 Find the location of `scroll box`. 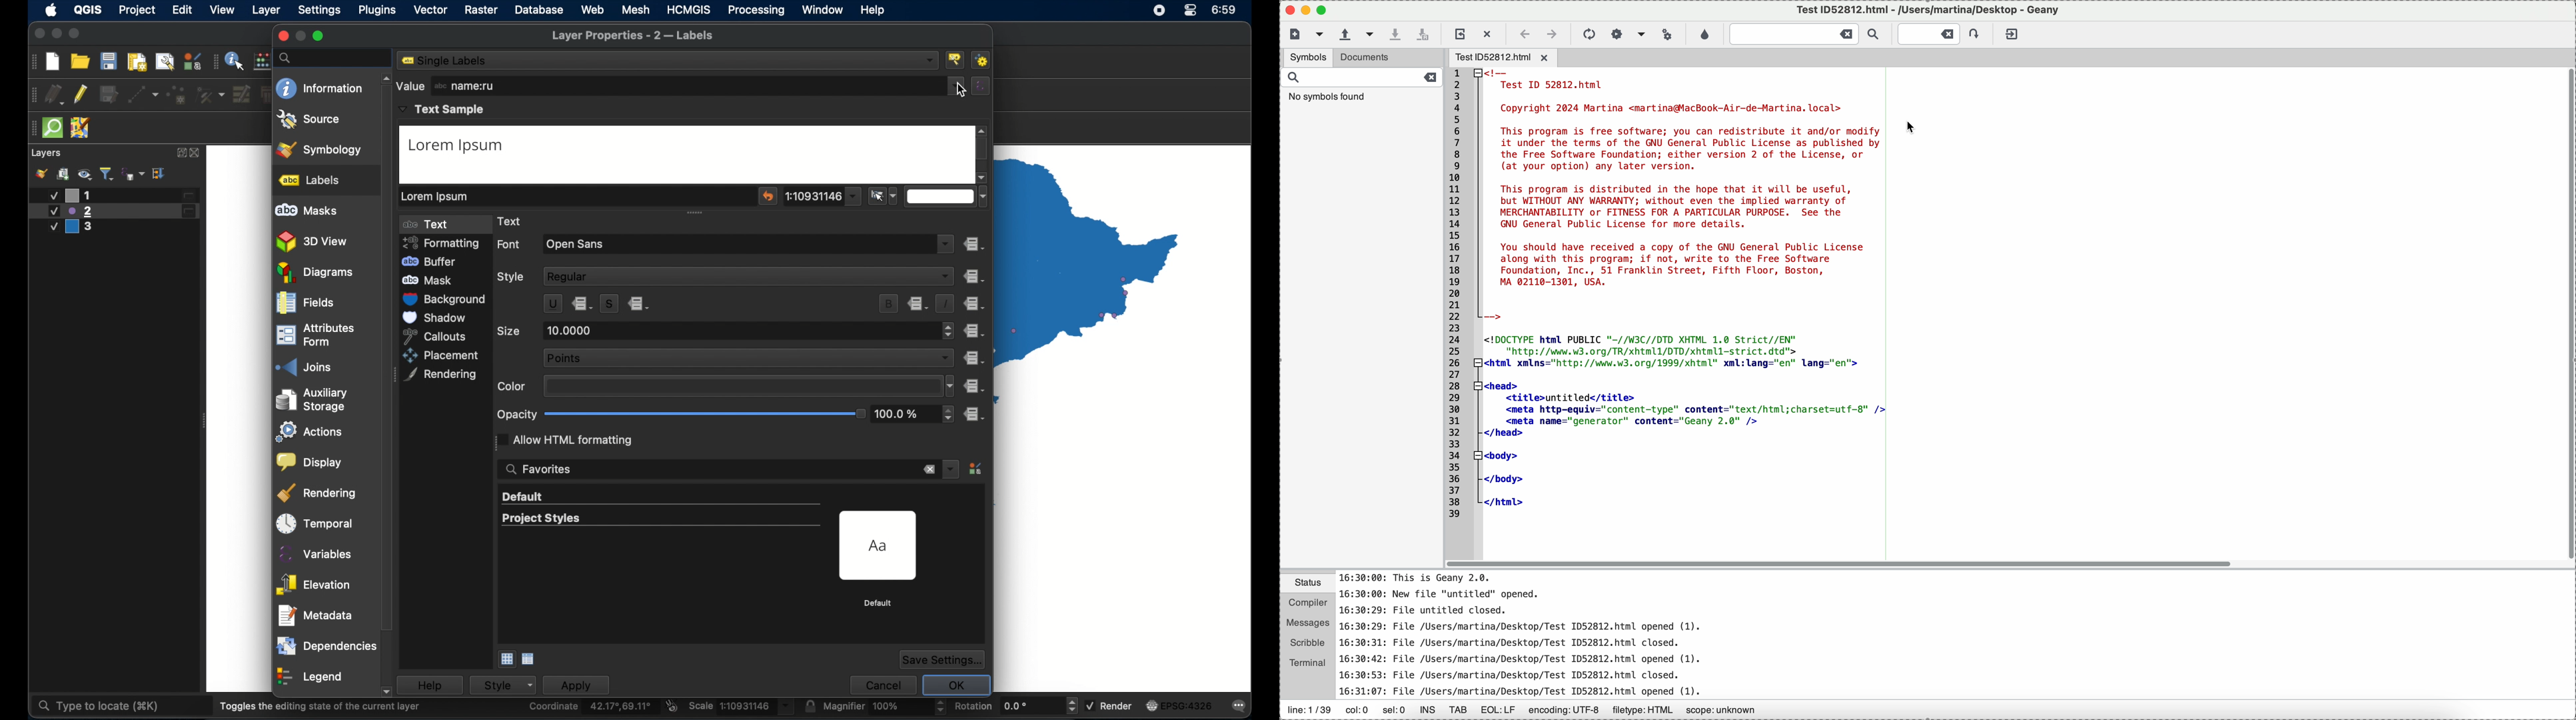

scroll box is located at coordinates (388, 393).